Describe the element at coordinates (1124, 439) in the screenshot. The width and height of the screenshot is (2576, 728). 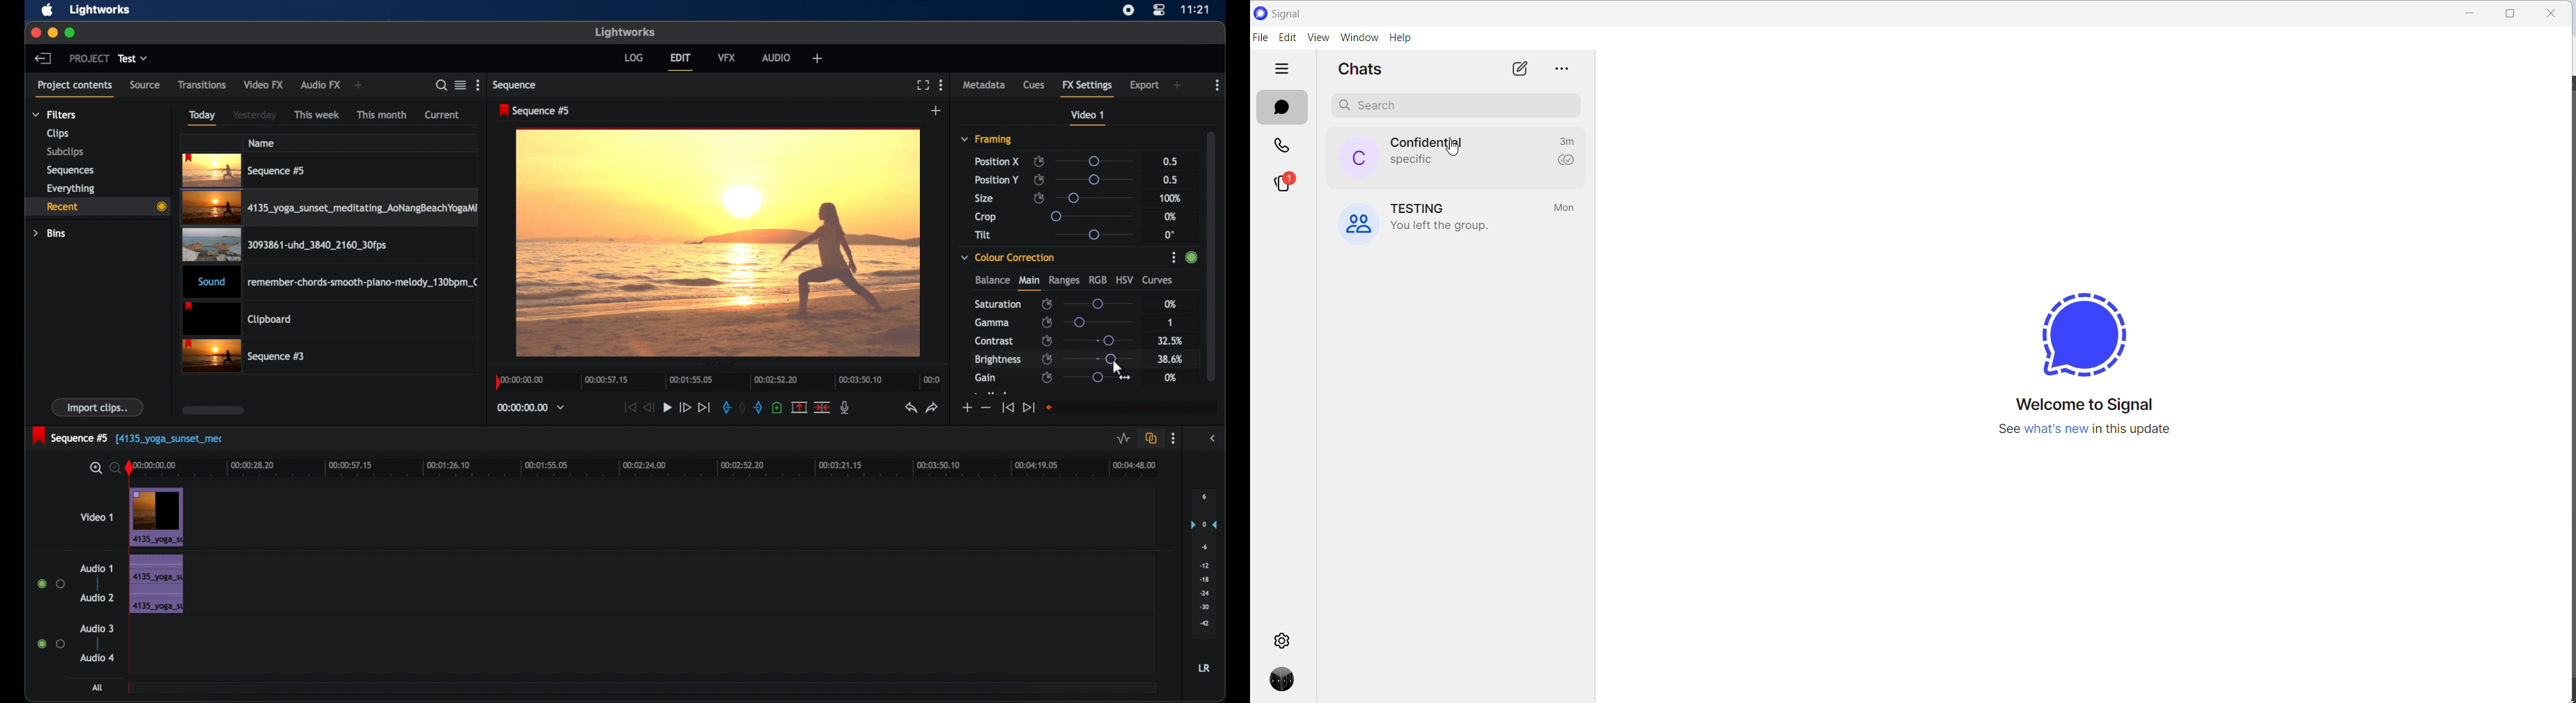
I see `toggle audio levels editing` at that location.